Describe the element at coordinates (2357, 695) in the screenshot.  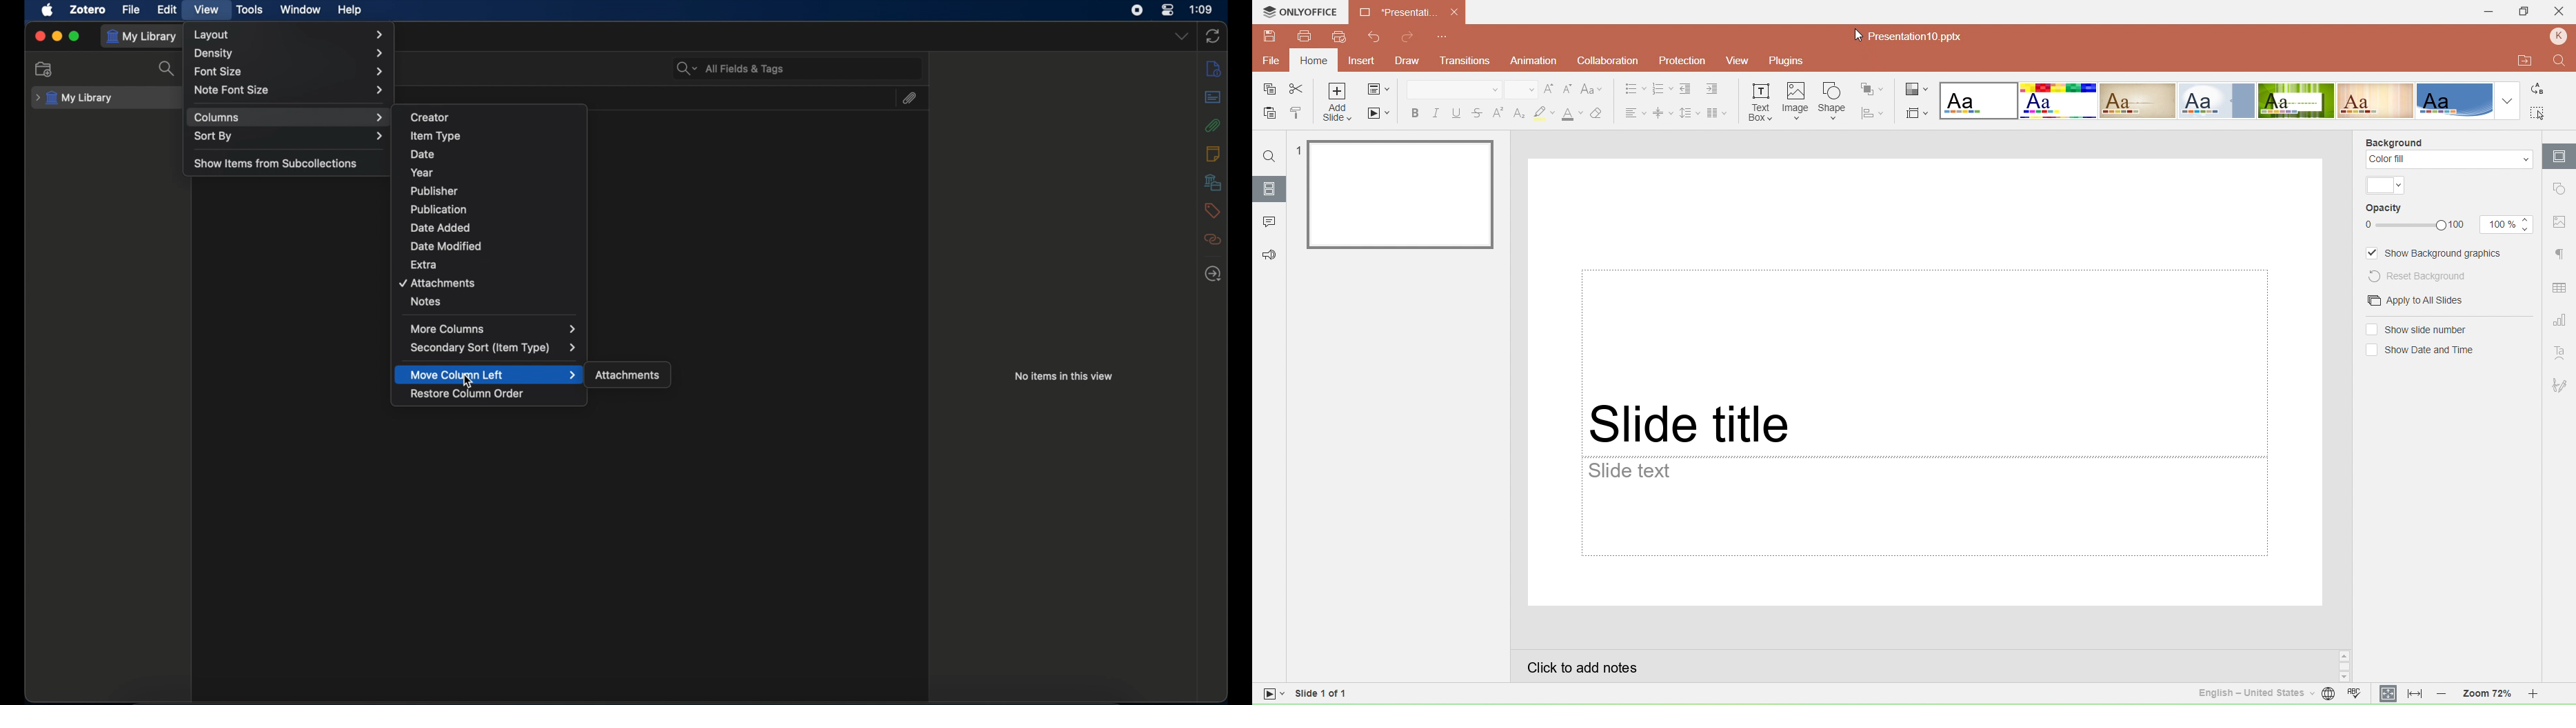
I see `Spell check` at that location.